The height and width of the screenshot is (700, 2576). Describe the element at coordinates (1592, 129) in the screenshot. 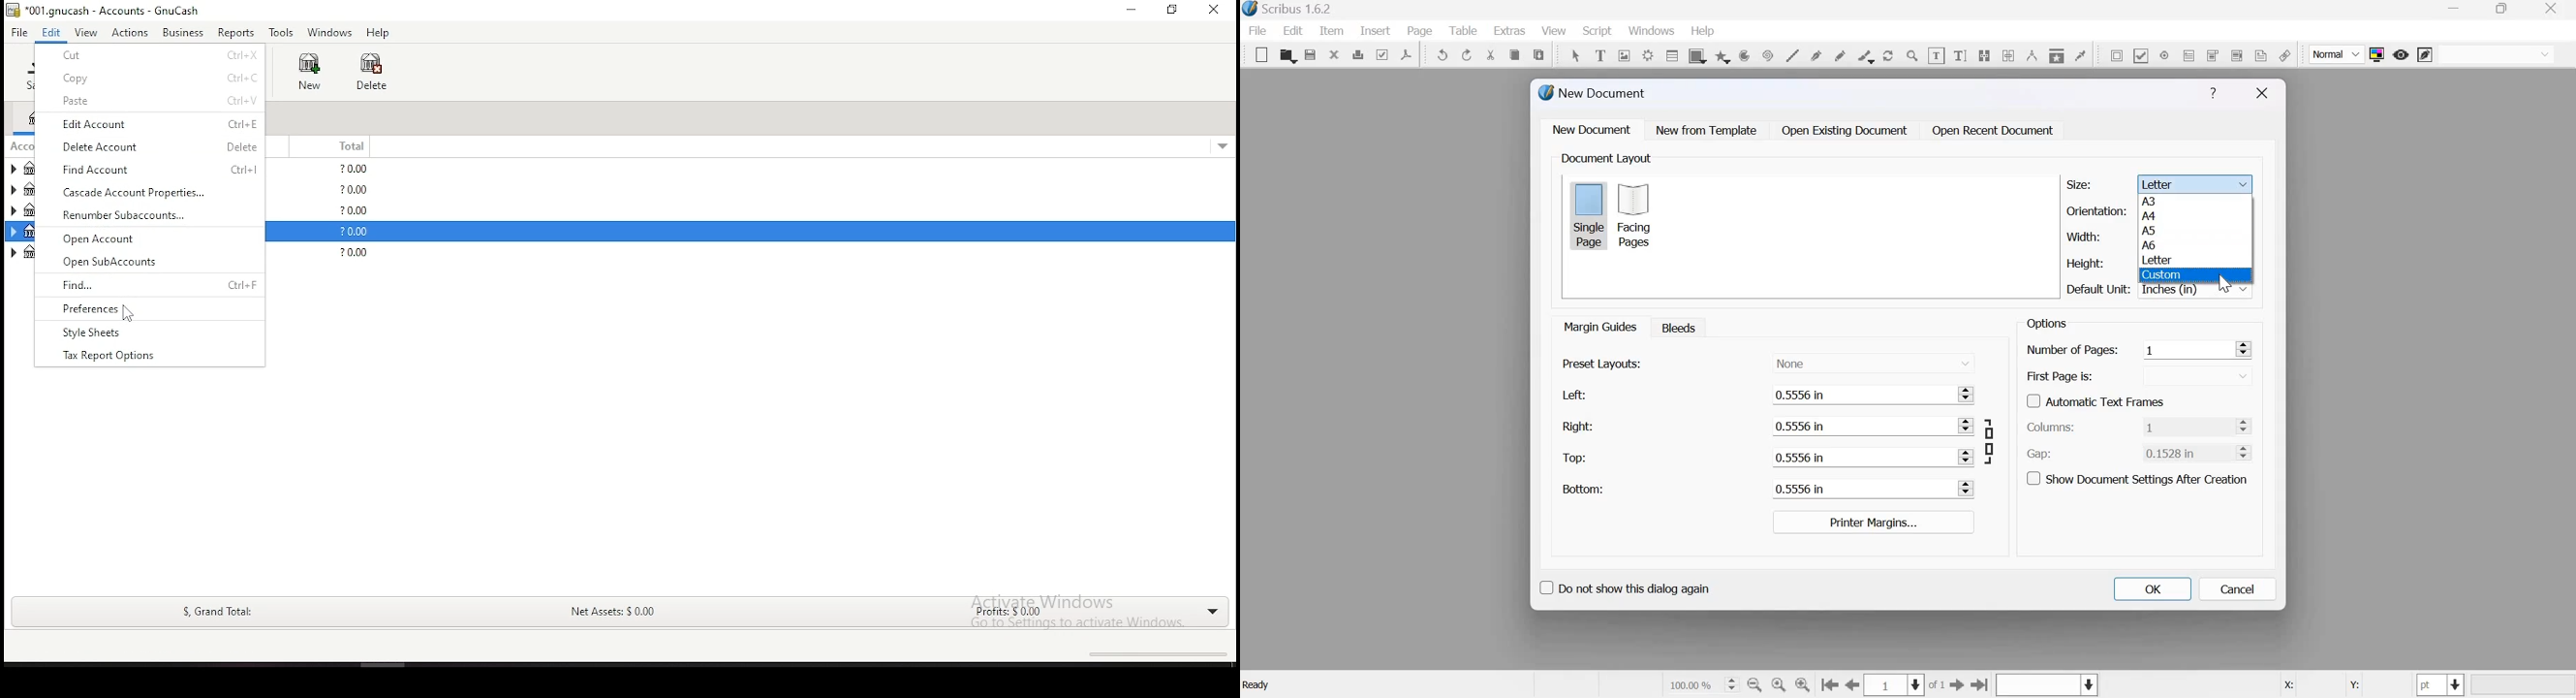

I see `New document` at that location.